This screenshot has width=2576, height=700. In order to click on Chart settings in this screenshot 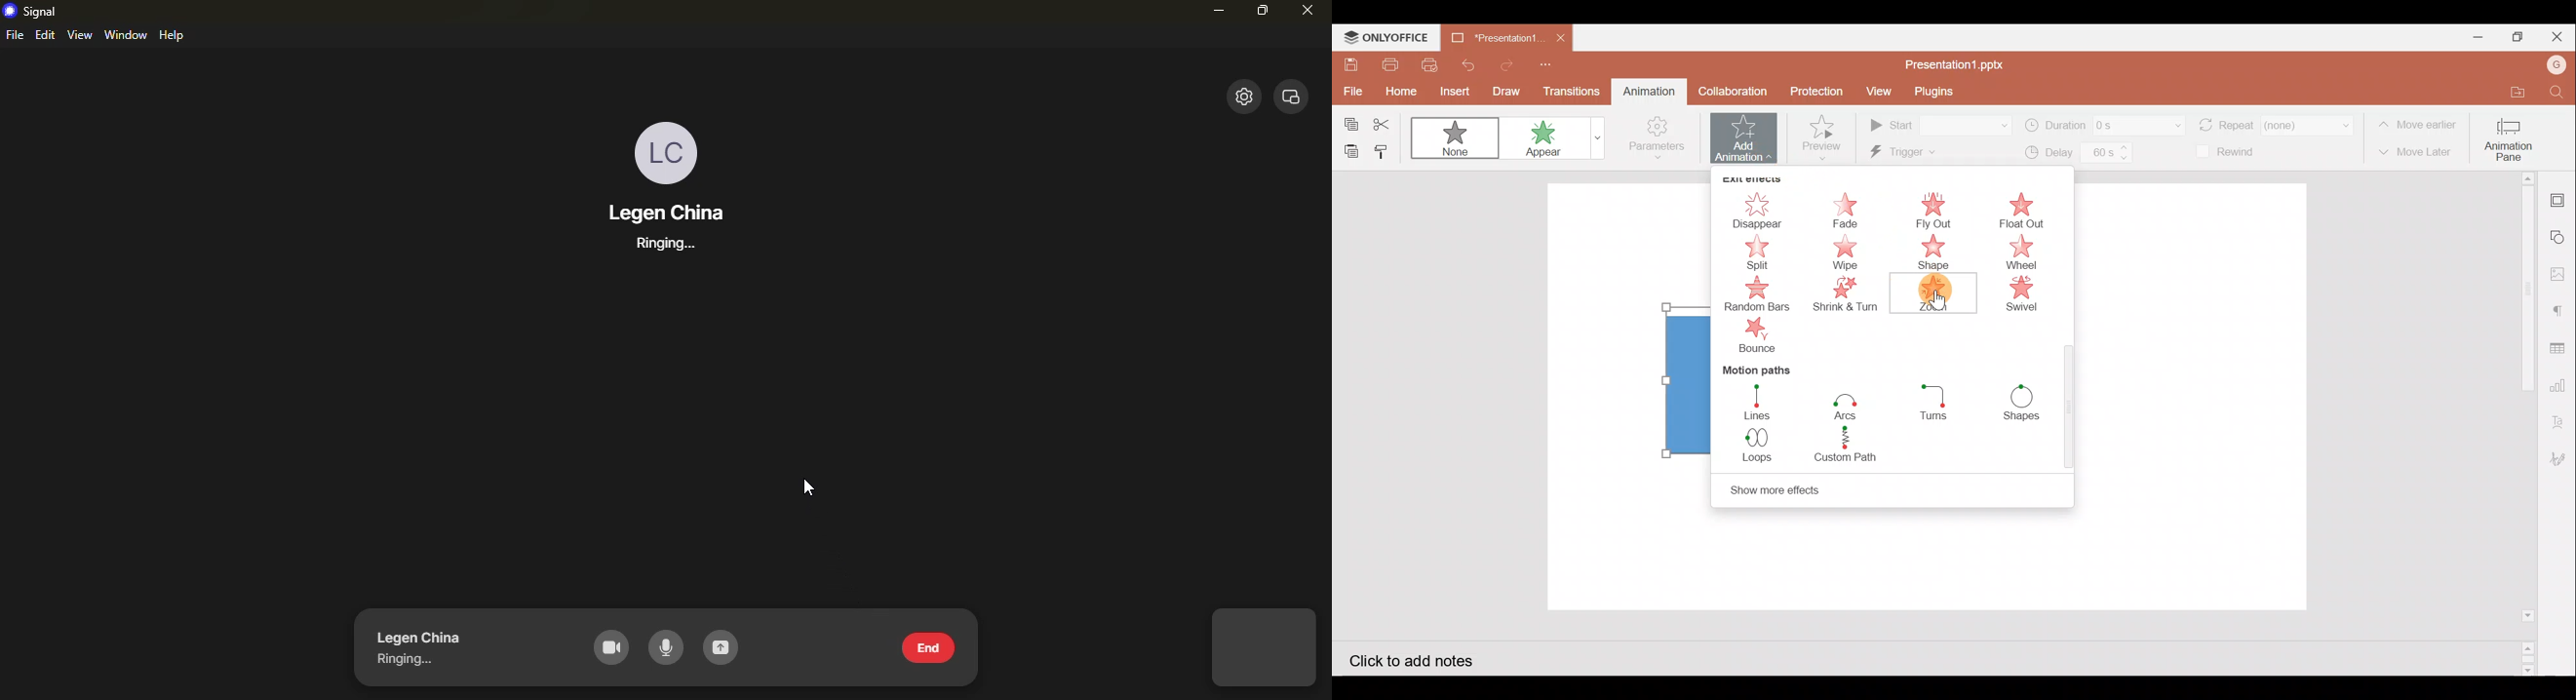, I will do `click(2561, 384)`.